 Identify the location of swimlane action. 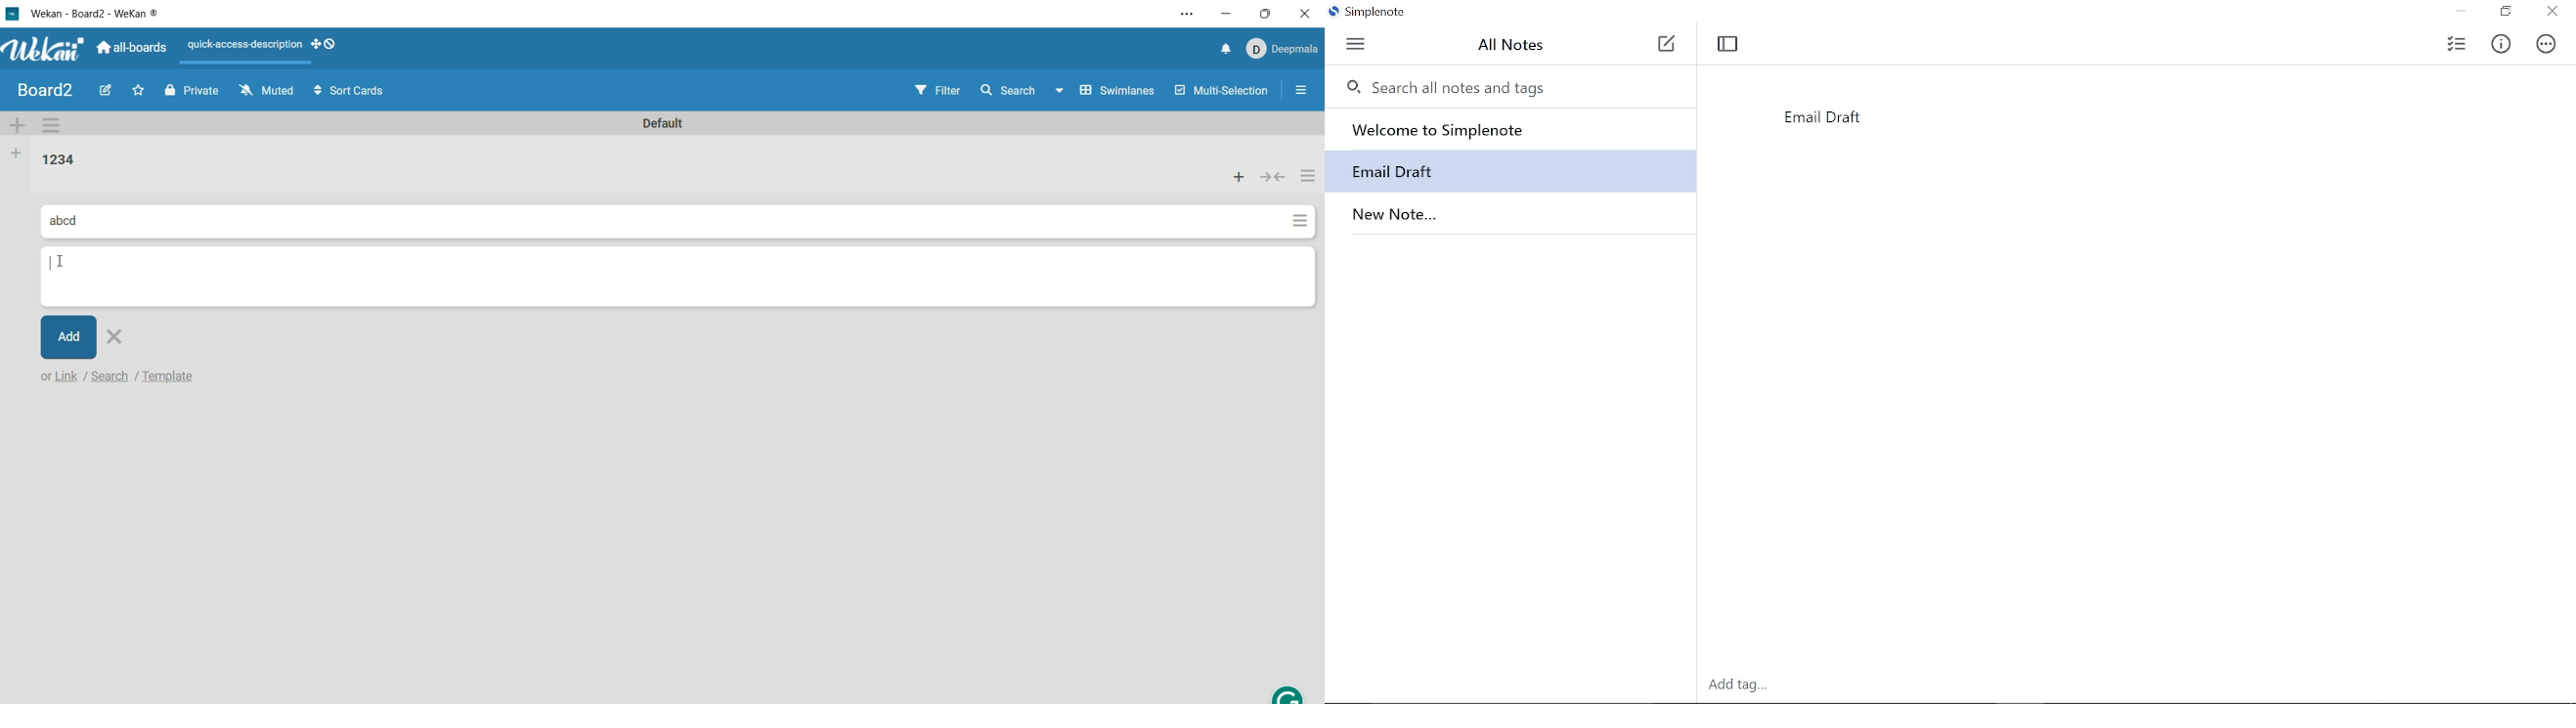
(57, 124).